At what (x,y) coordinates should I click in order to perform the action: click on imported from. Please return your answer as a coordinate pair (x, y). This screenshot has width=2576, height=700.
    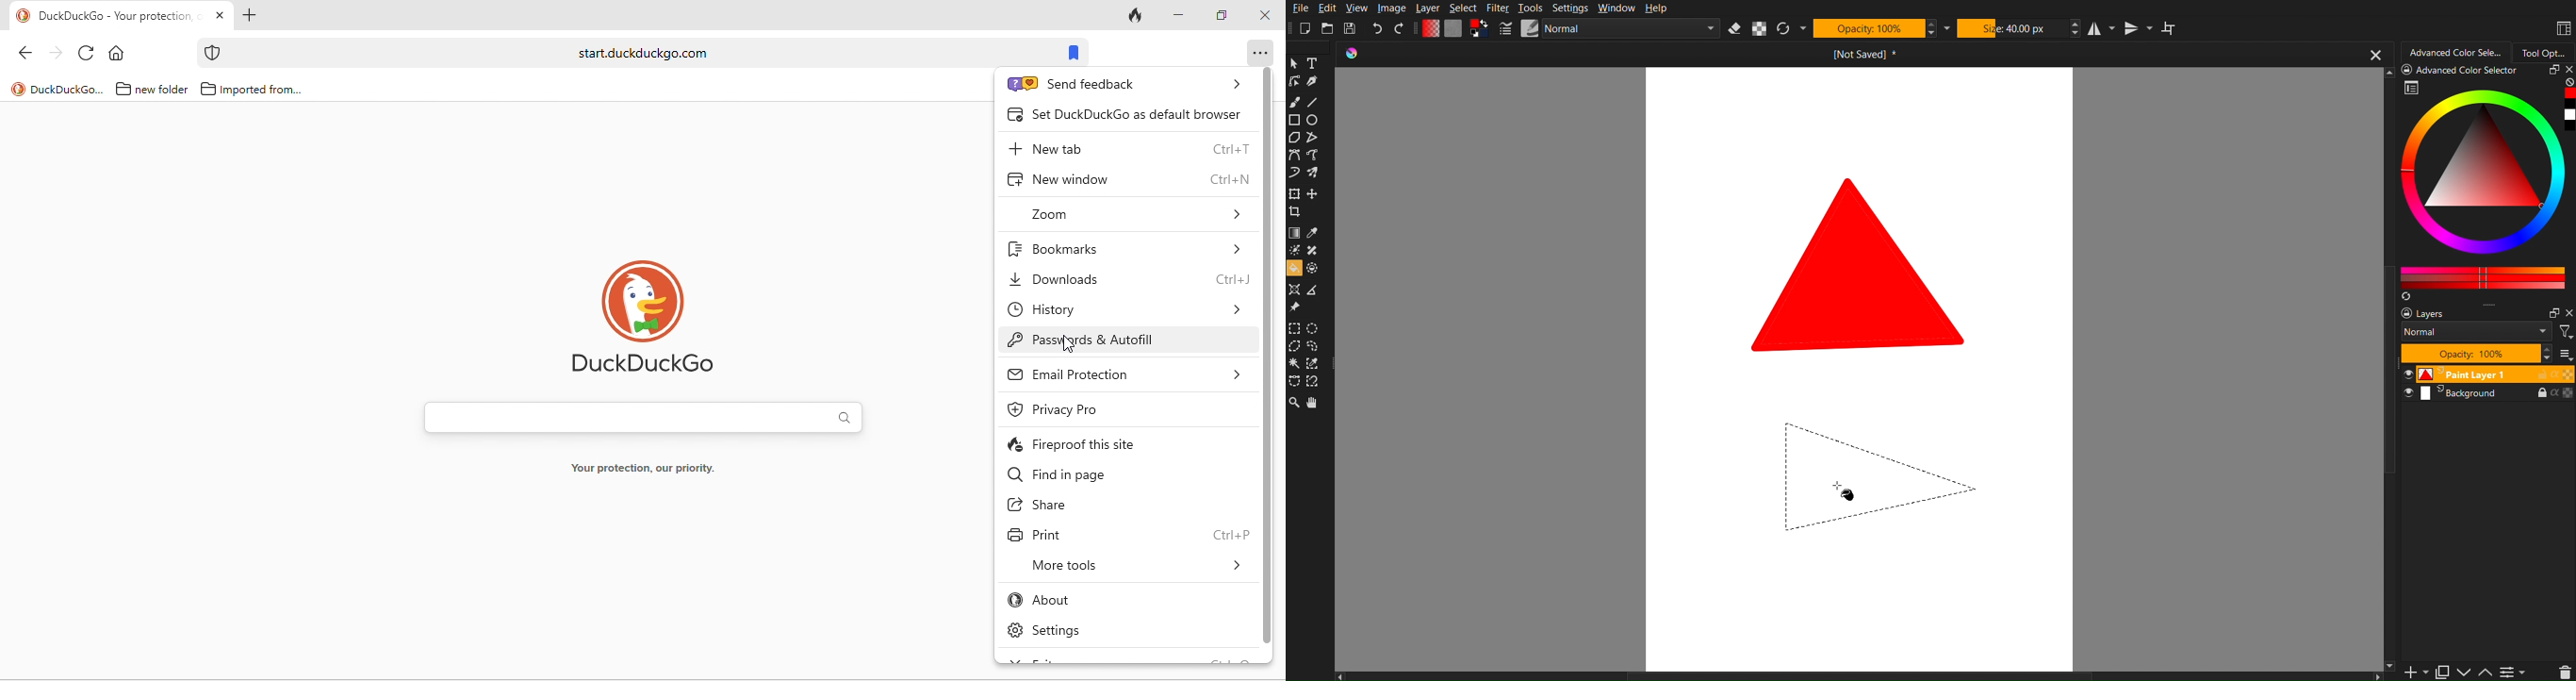
    Looking at the image, I should click on (263, 91).